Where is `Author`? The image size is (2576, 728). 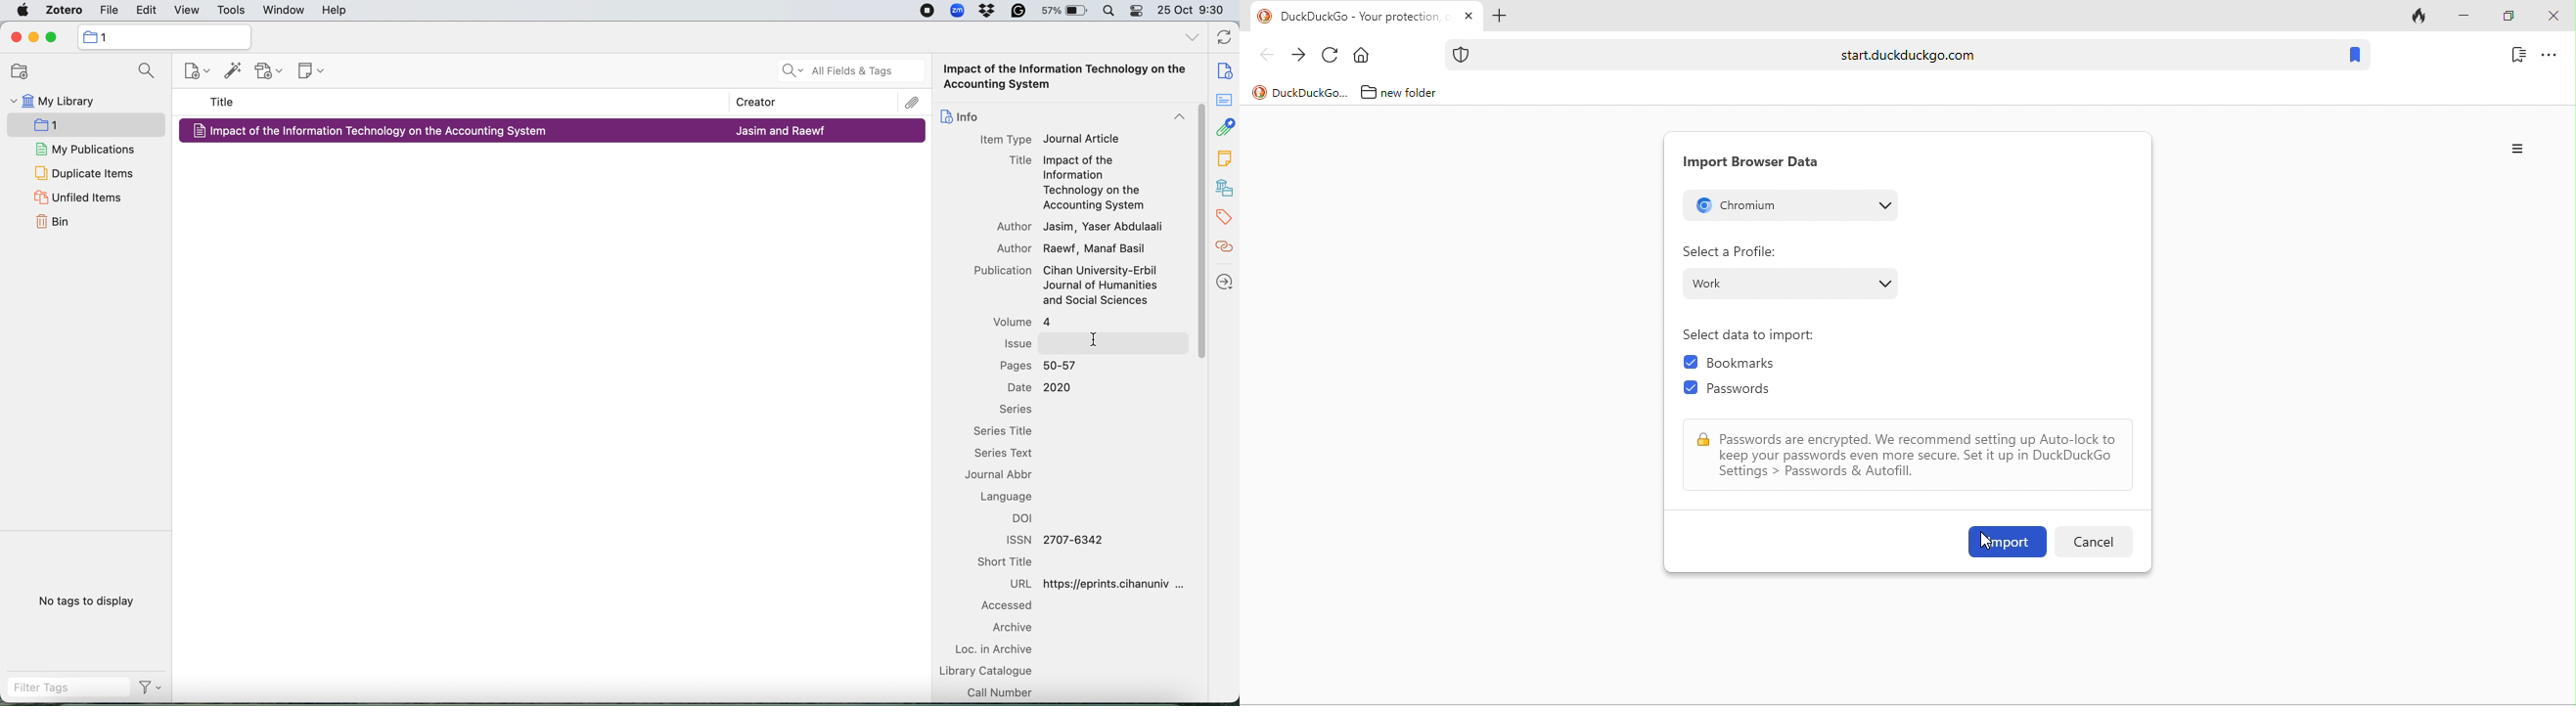 Author is located at coordinates (1015, 226).